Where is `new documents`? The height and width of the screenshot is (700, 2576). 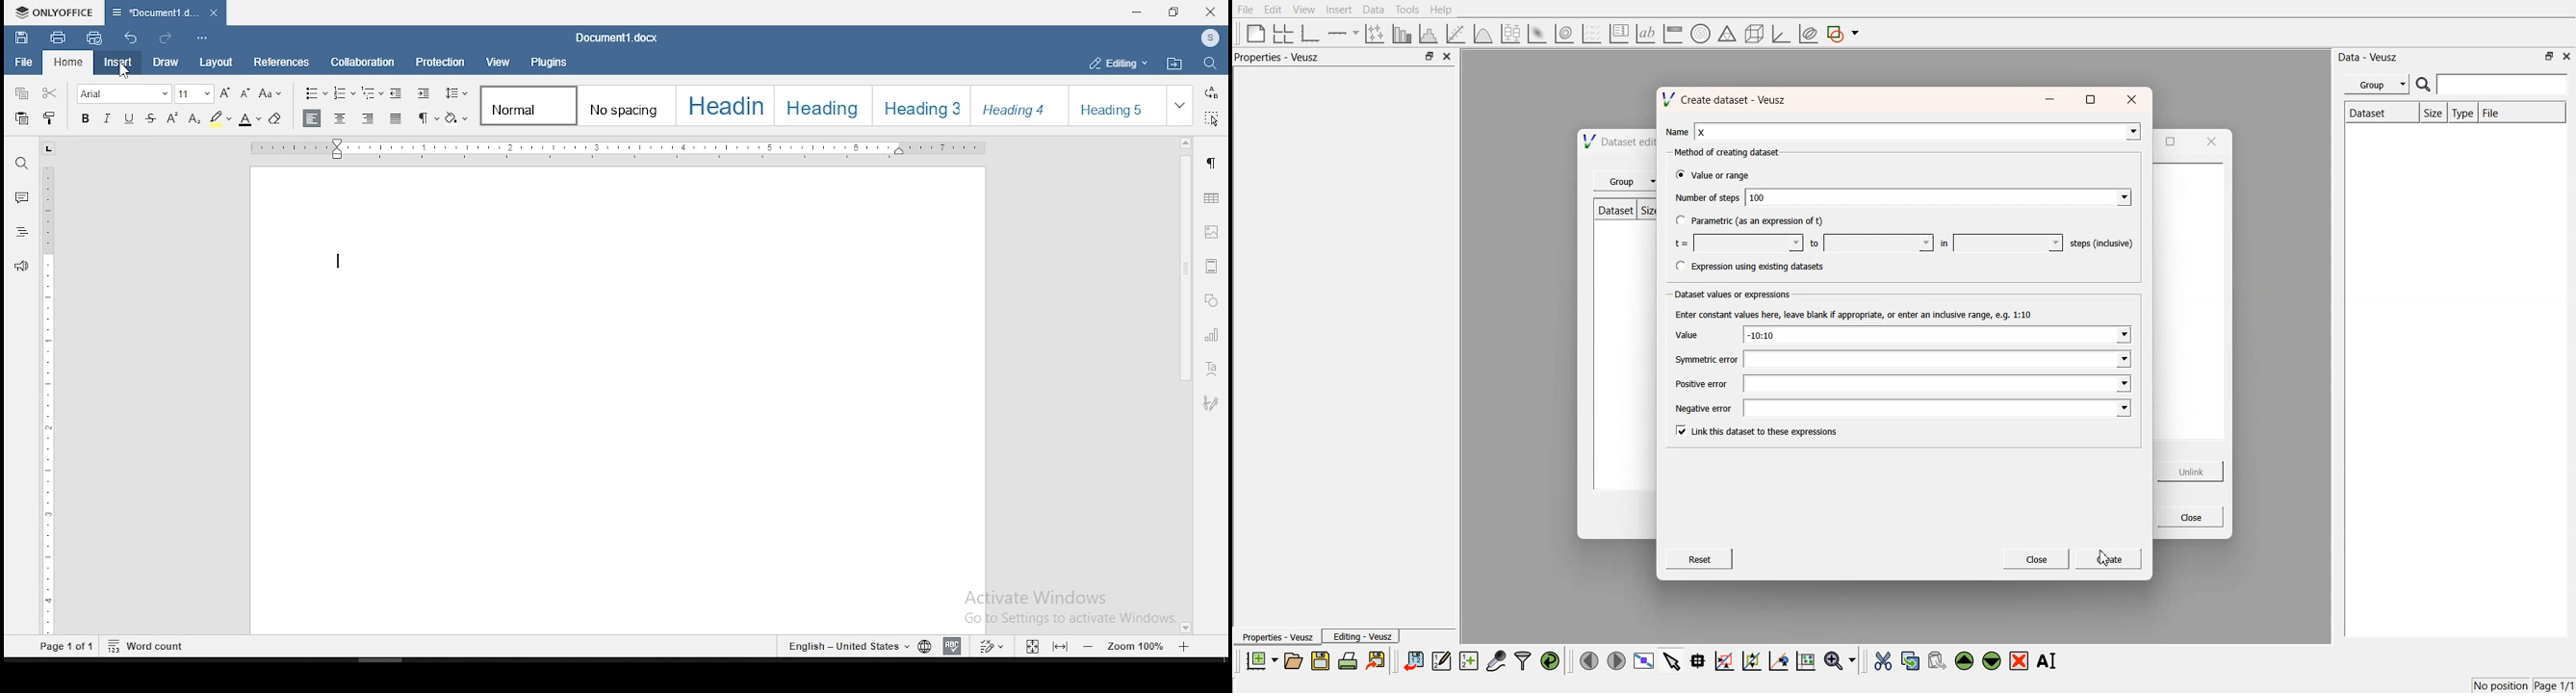
new documents is located at coordinates (1260, 660).